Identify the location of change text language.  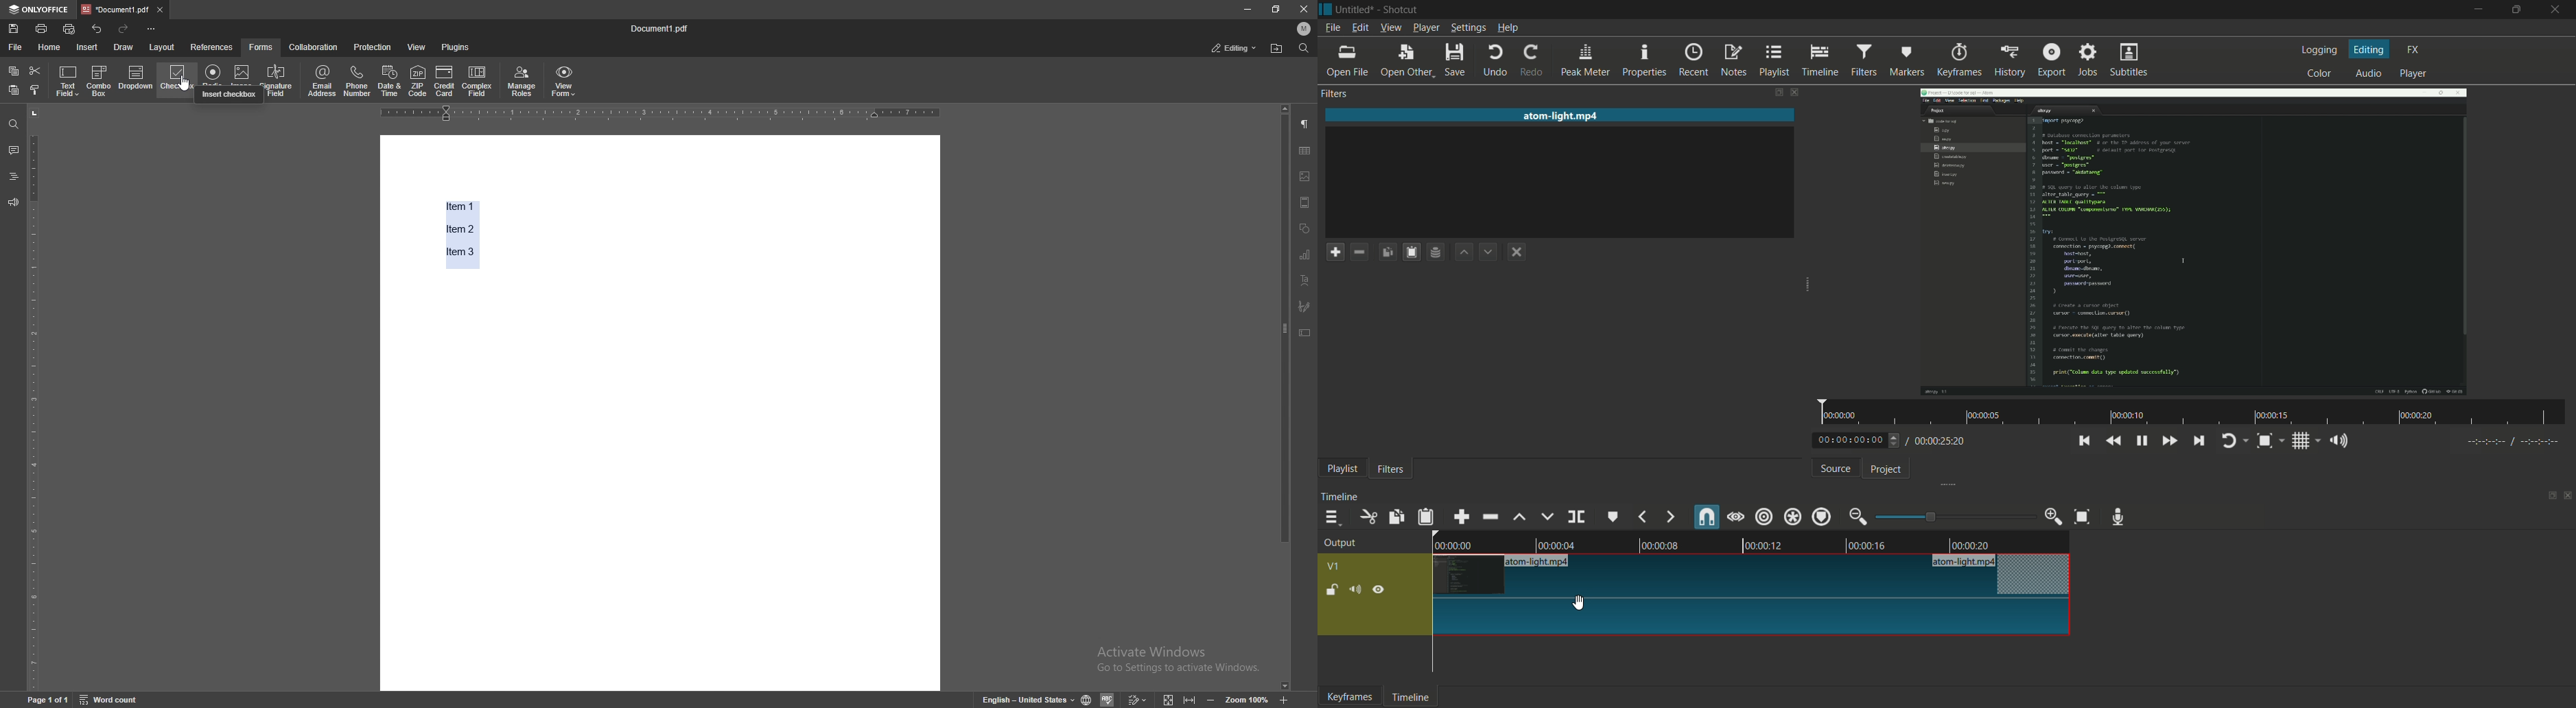
(1027, 698).